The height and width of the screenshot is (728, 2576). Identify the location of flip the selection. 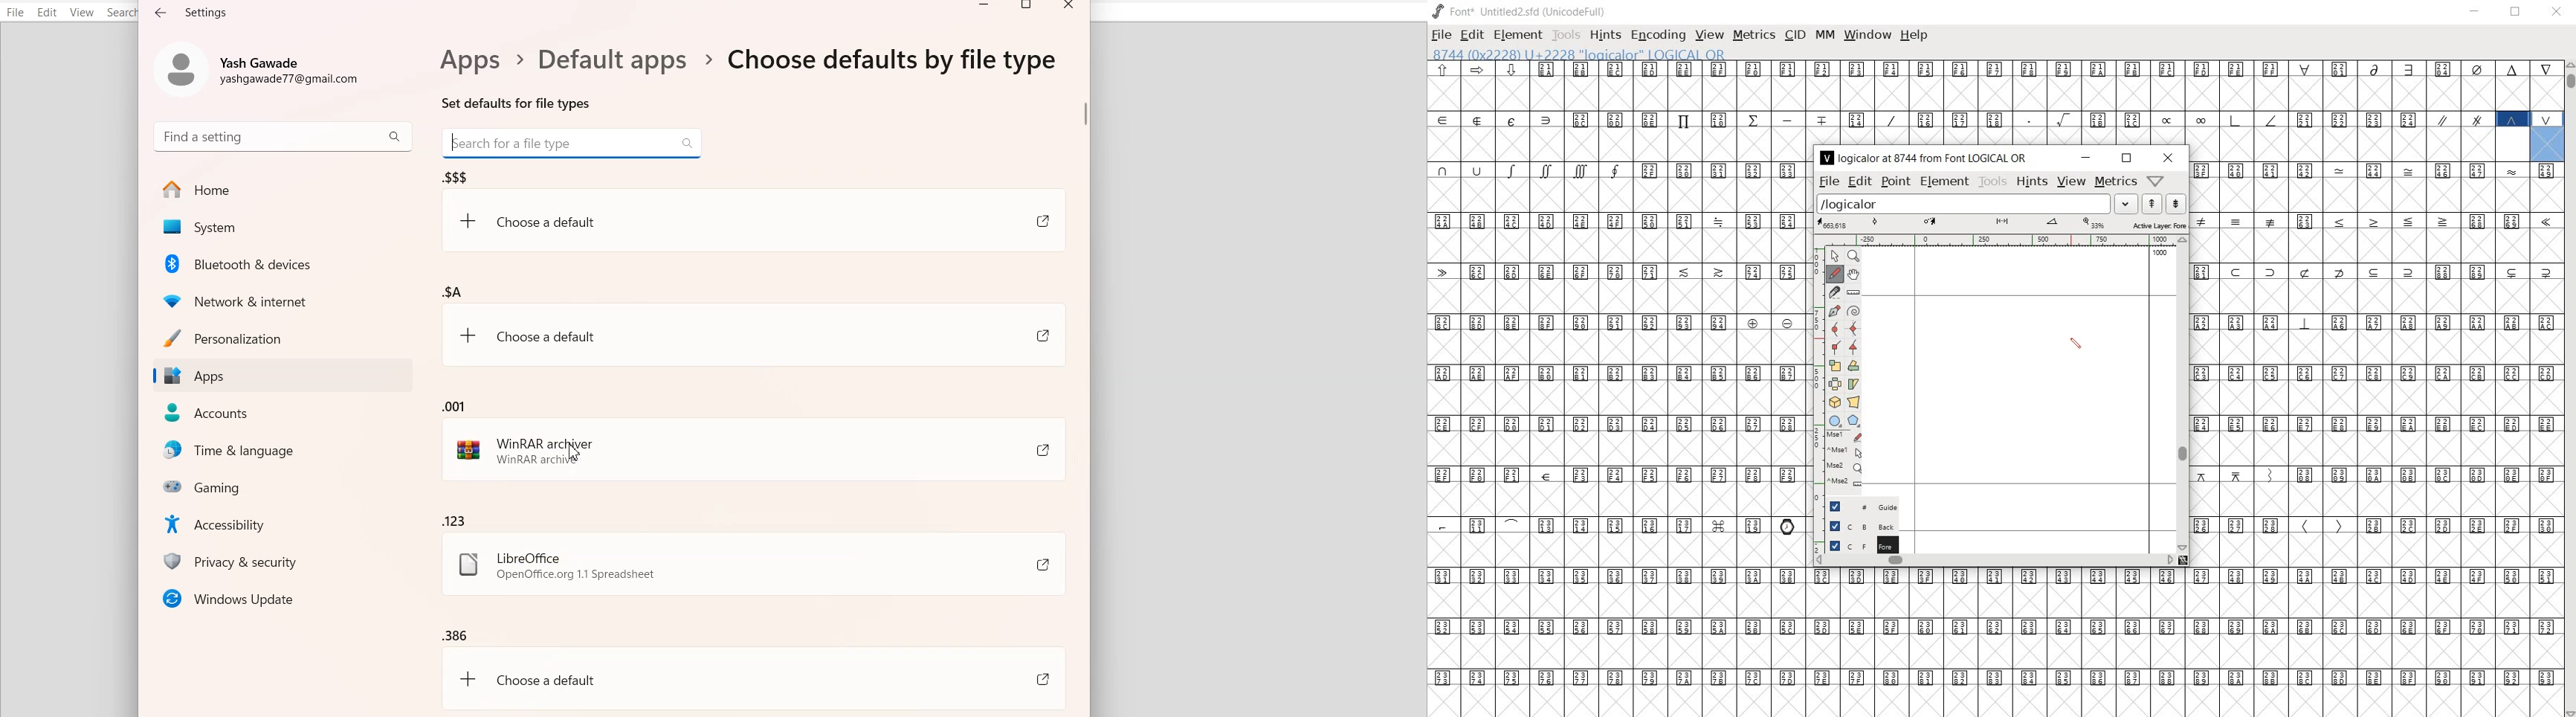
(1834, 384).